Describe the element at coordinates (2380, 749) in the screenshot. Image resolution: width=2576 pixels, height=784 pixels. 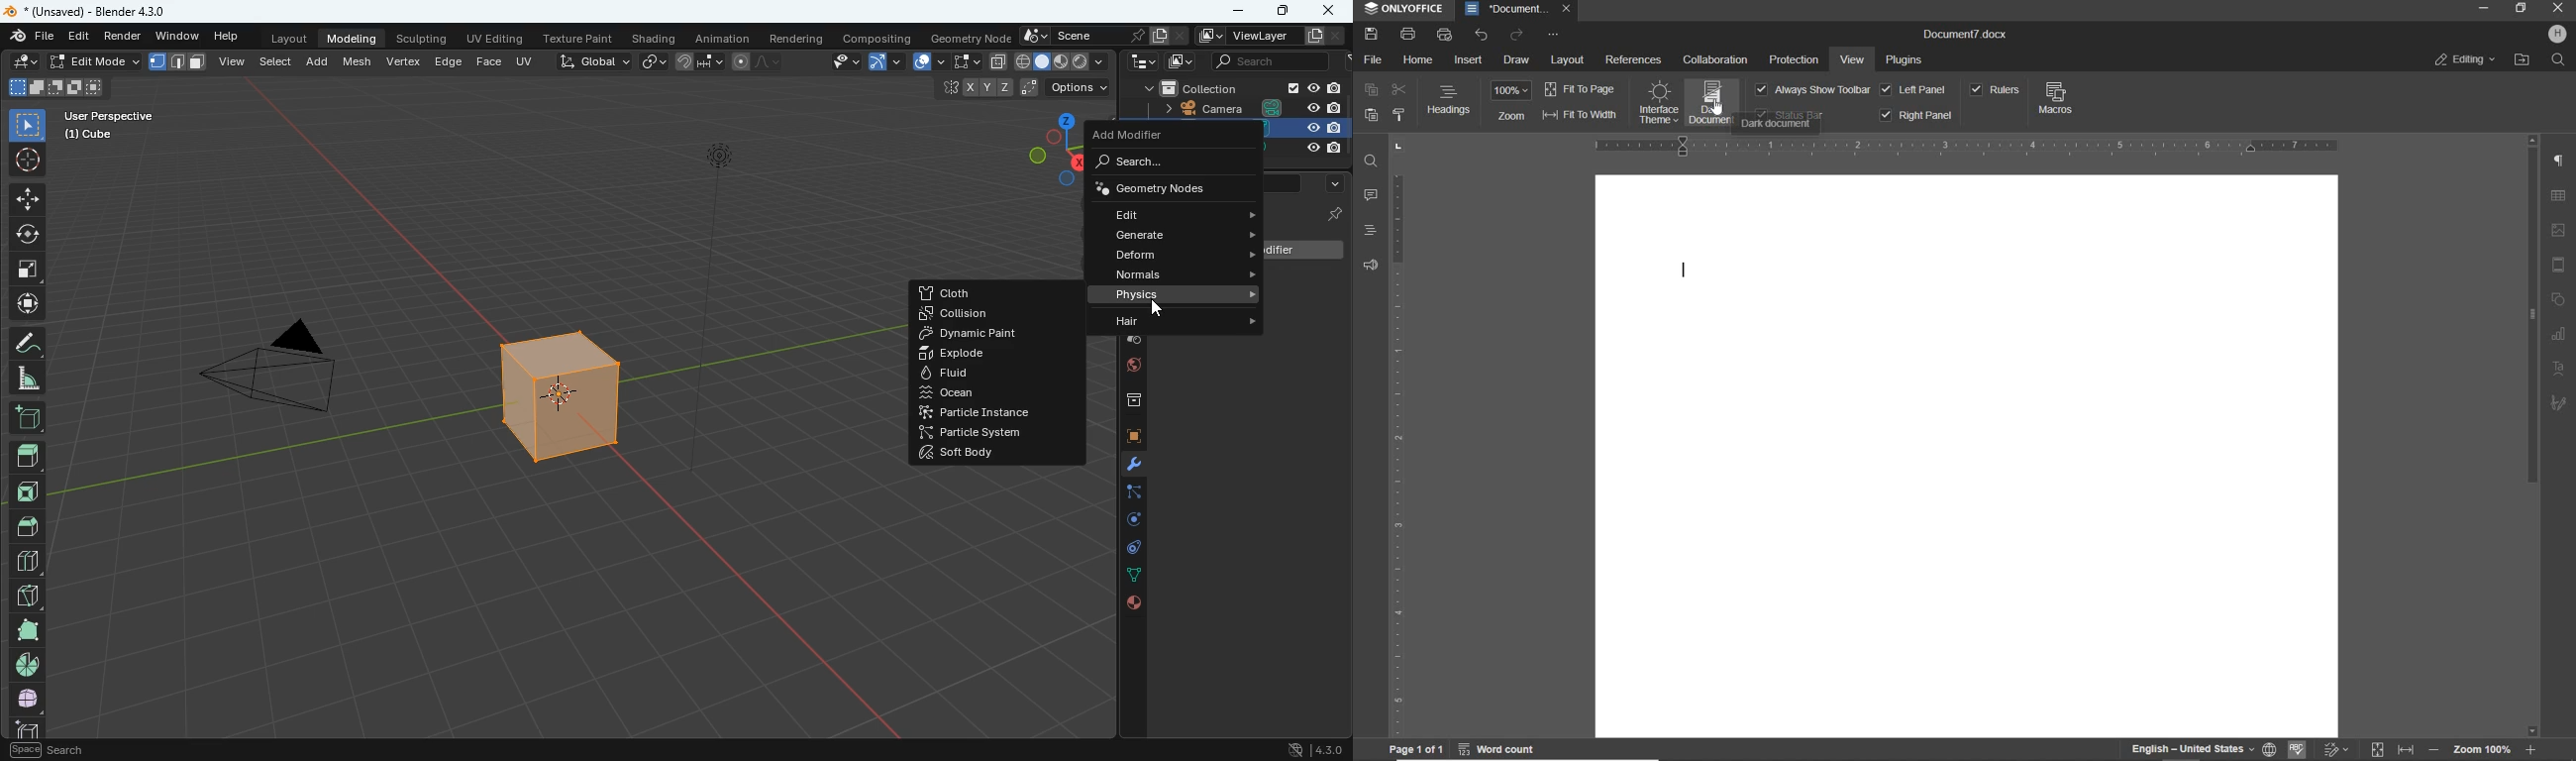
I see `FIT TO PAGE` at that location.